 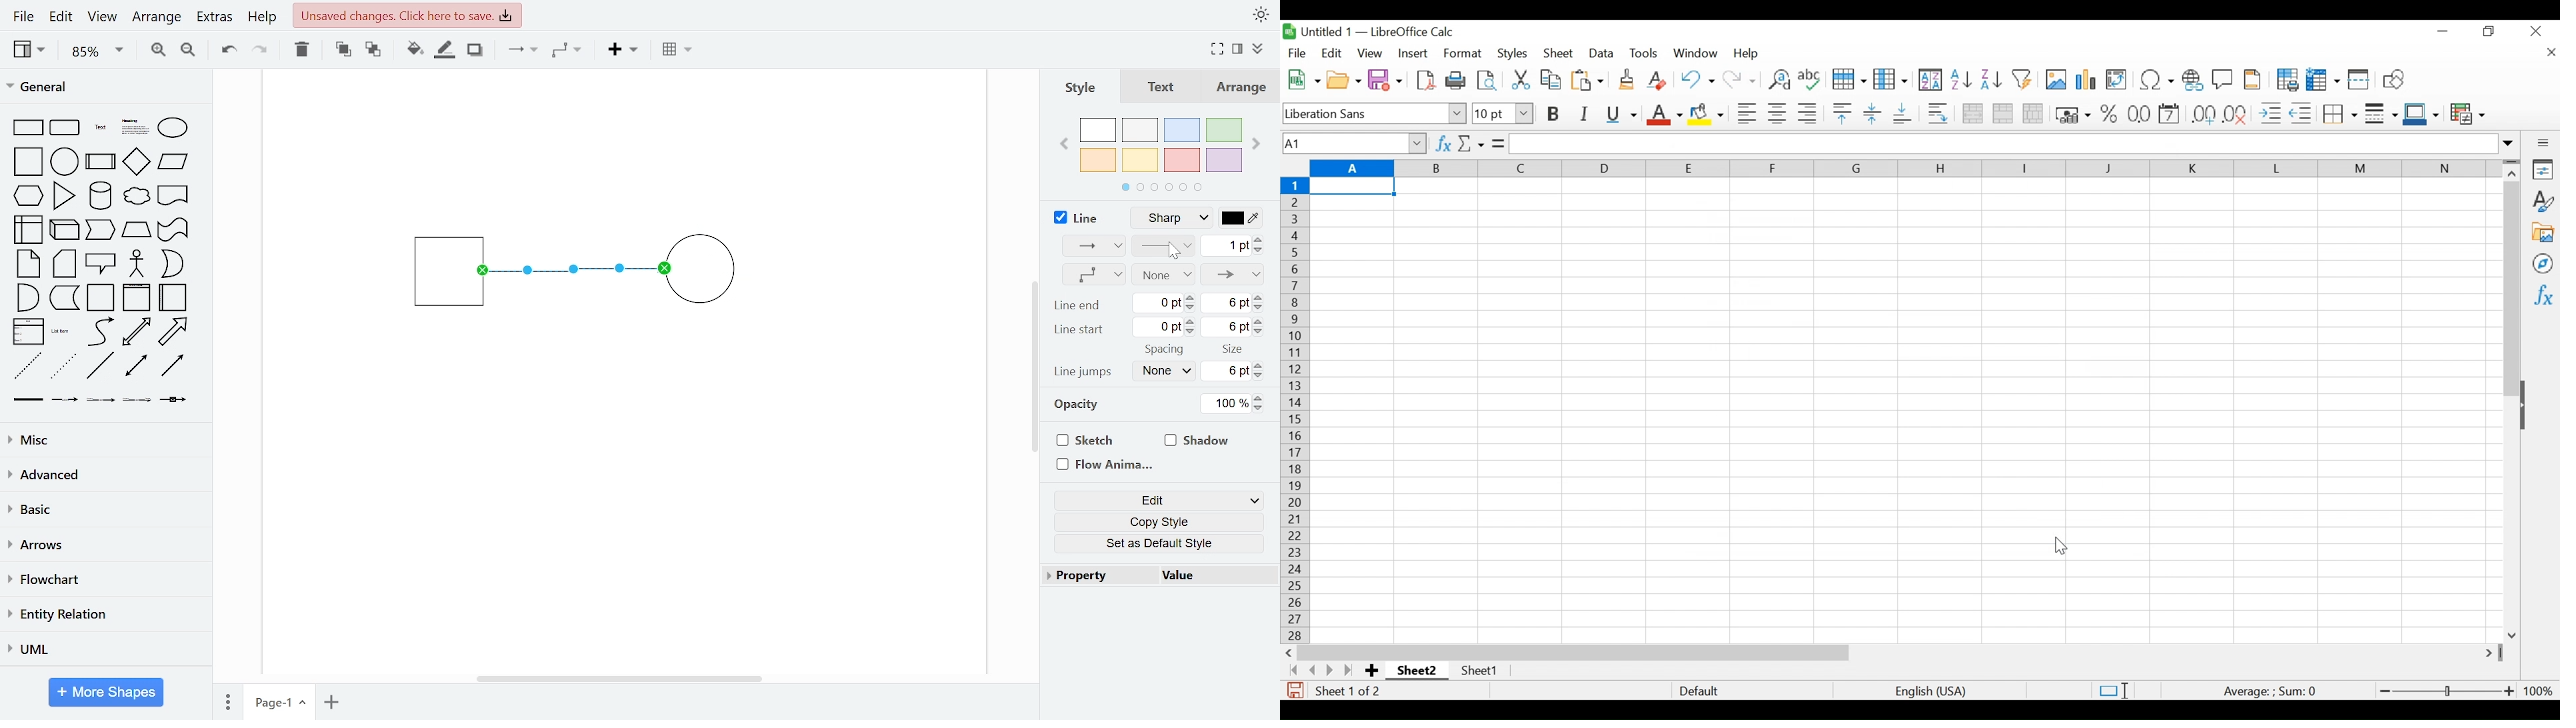 I want to click on change line end size, so click(x=1233, y=303).